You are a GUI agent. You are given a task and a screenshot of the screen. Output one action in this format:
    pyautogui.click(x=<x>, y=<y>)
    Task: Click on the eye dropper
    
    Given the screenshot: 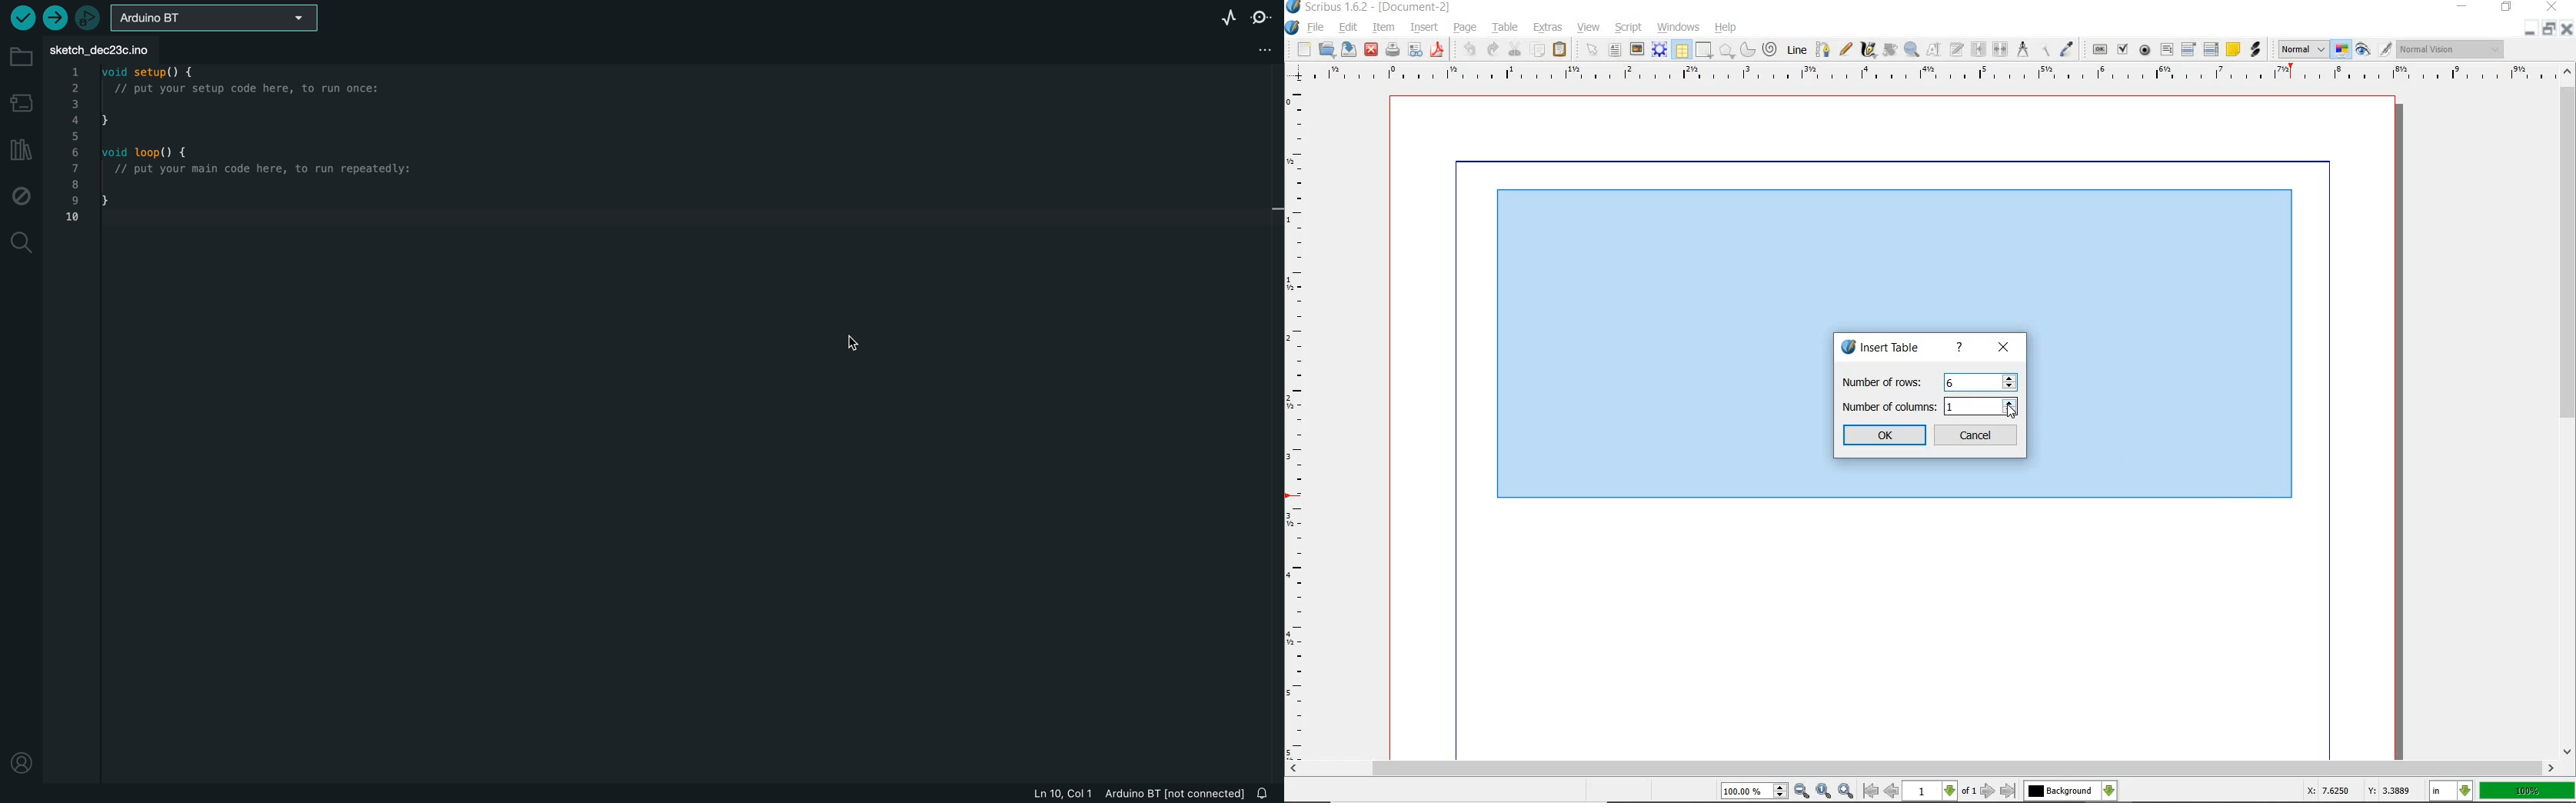 What is the action you would take?
    pyautogui.click(x=2066, y=48)
    